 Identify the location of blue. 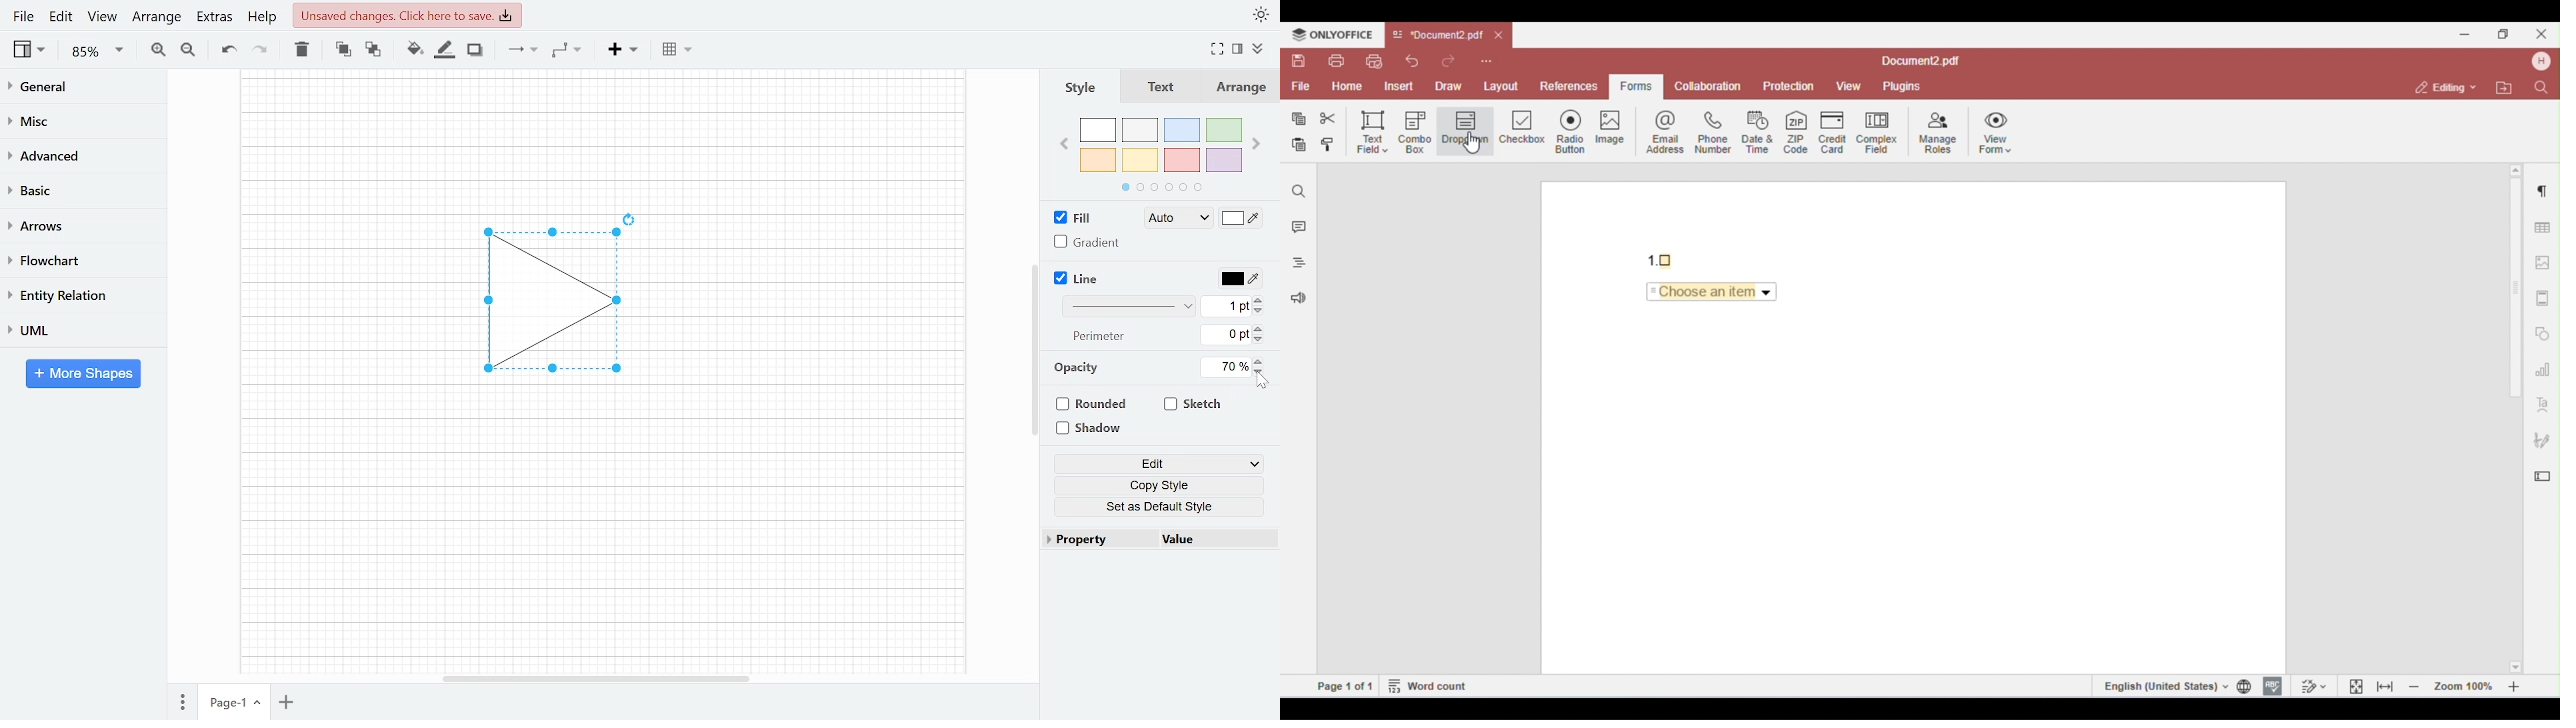
(1184, 130).